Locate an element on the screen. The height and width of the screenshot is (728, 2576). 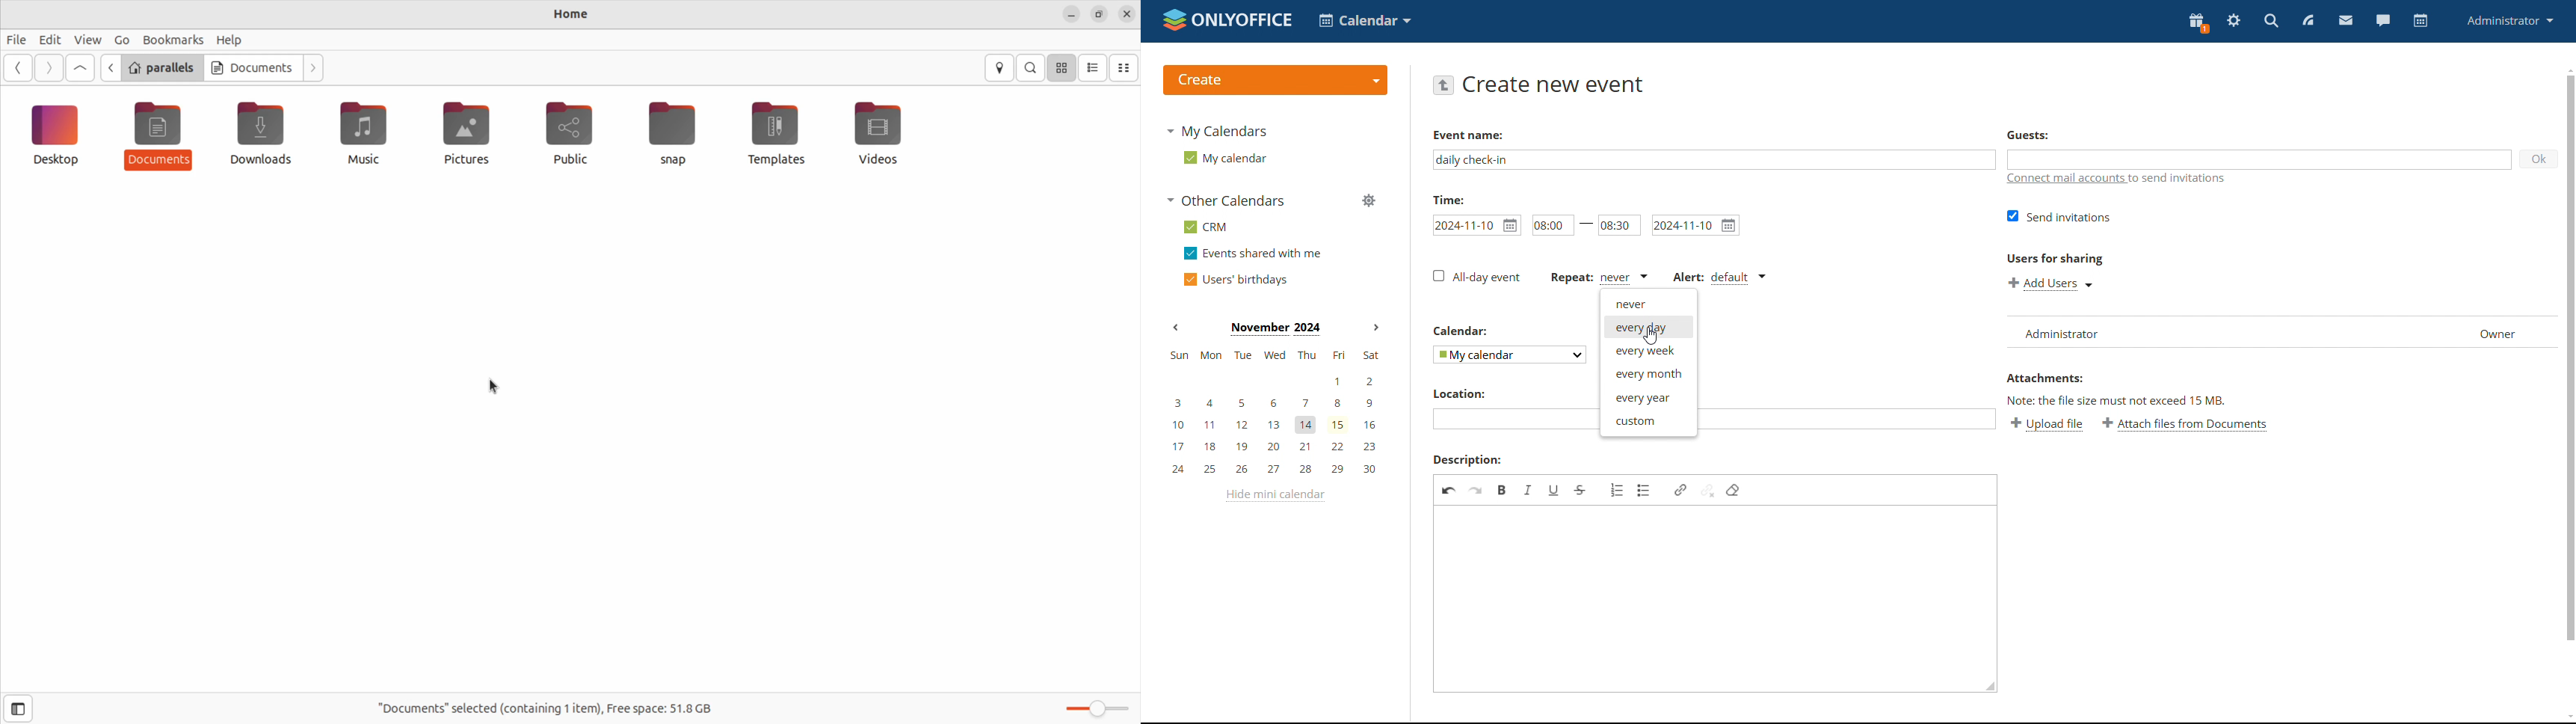
users for sharing: is located at coordinates (2062, 259).